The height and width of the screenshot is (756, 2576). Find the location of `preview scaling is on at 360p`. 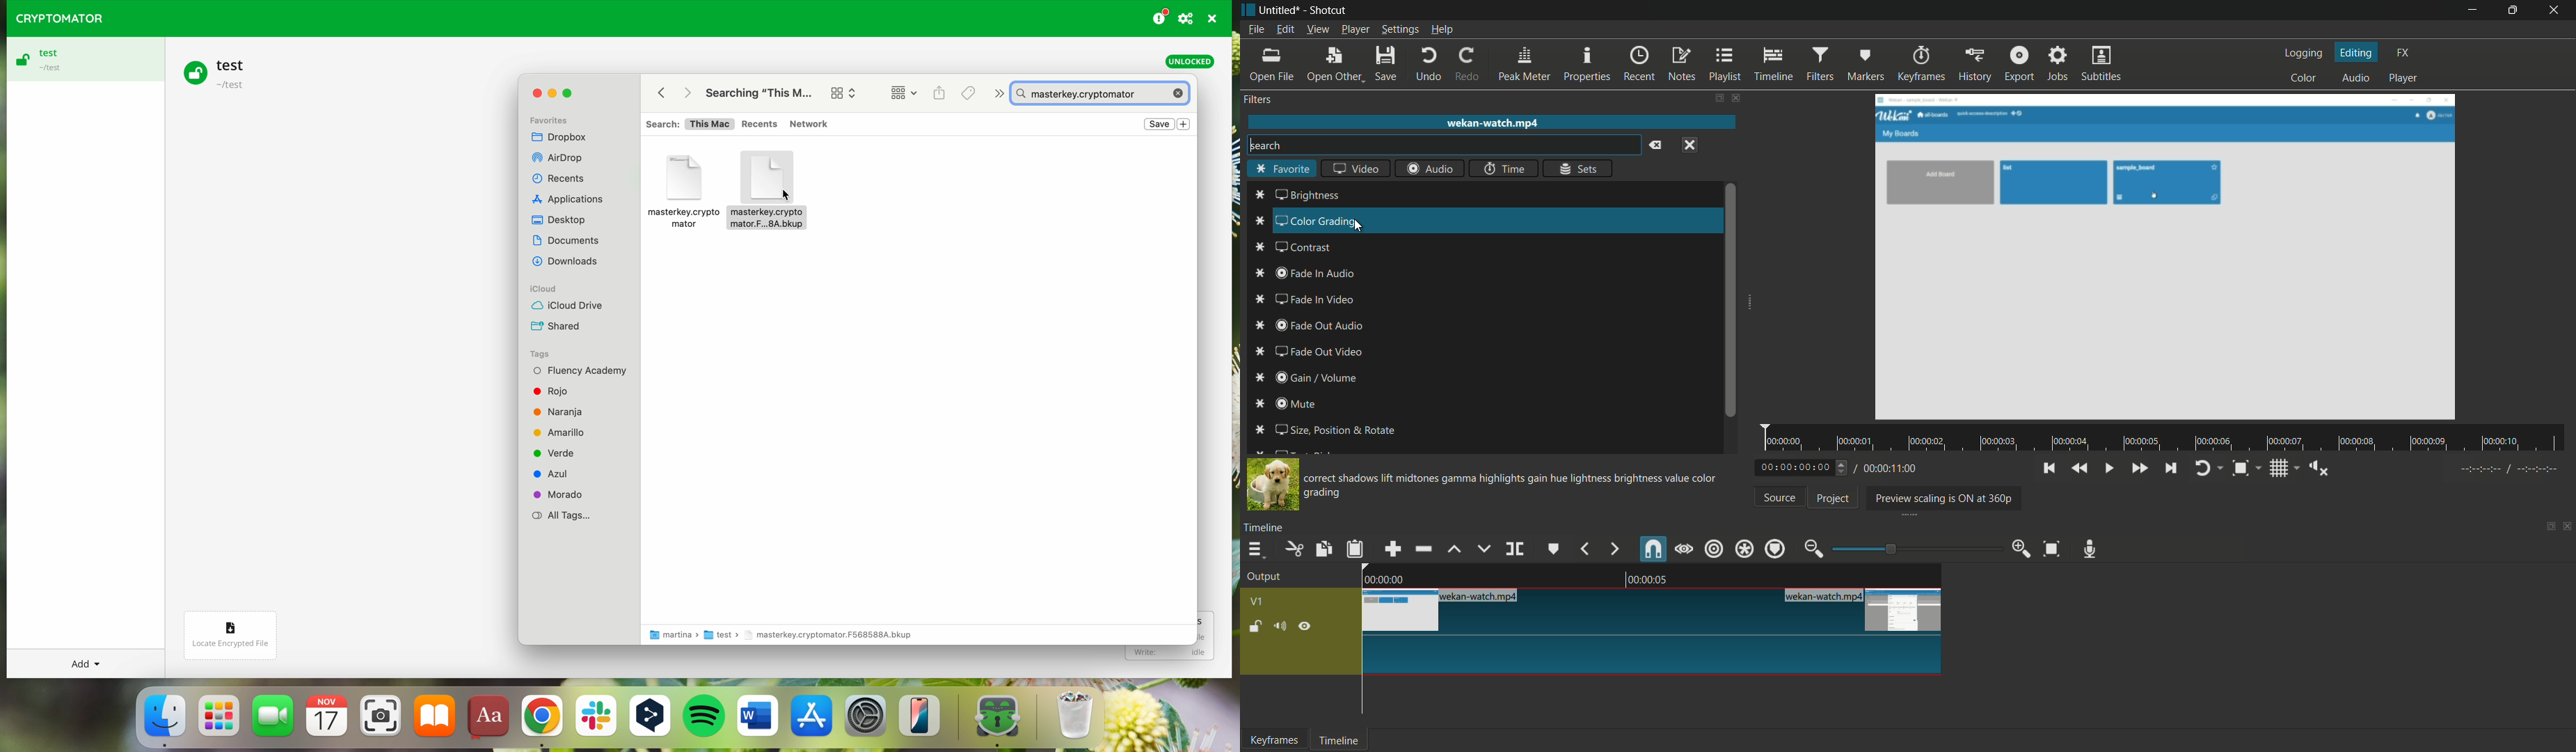

preview scaling is on at 360p is located at coordinates (1944, 497).